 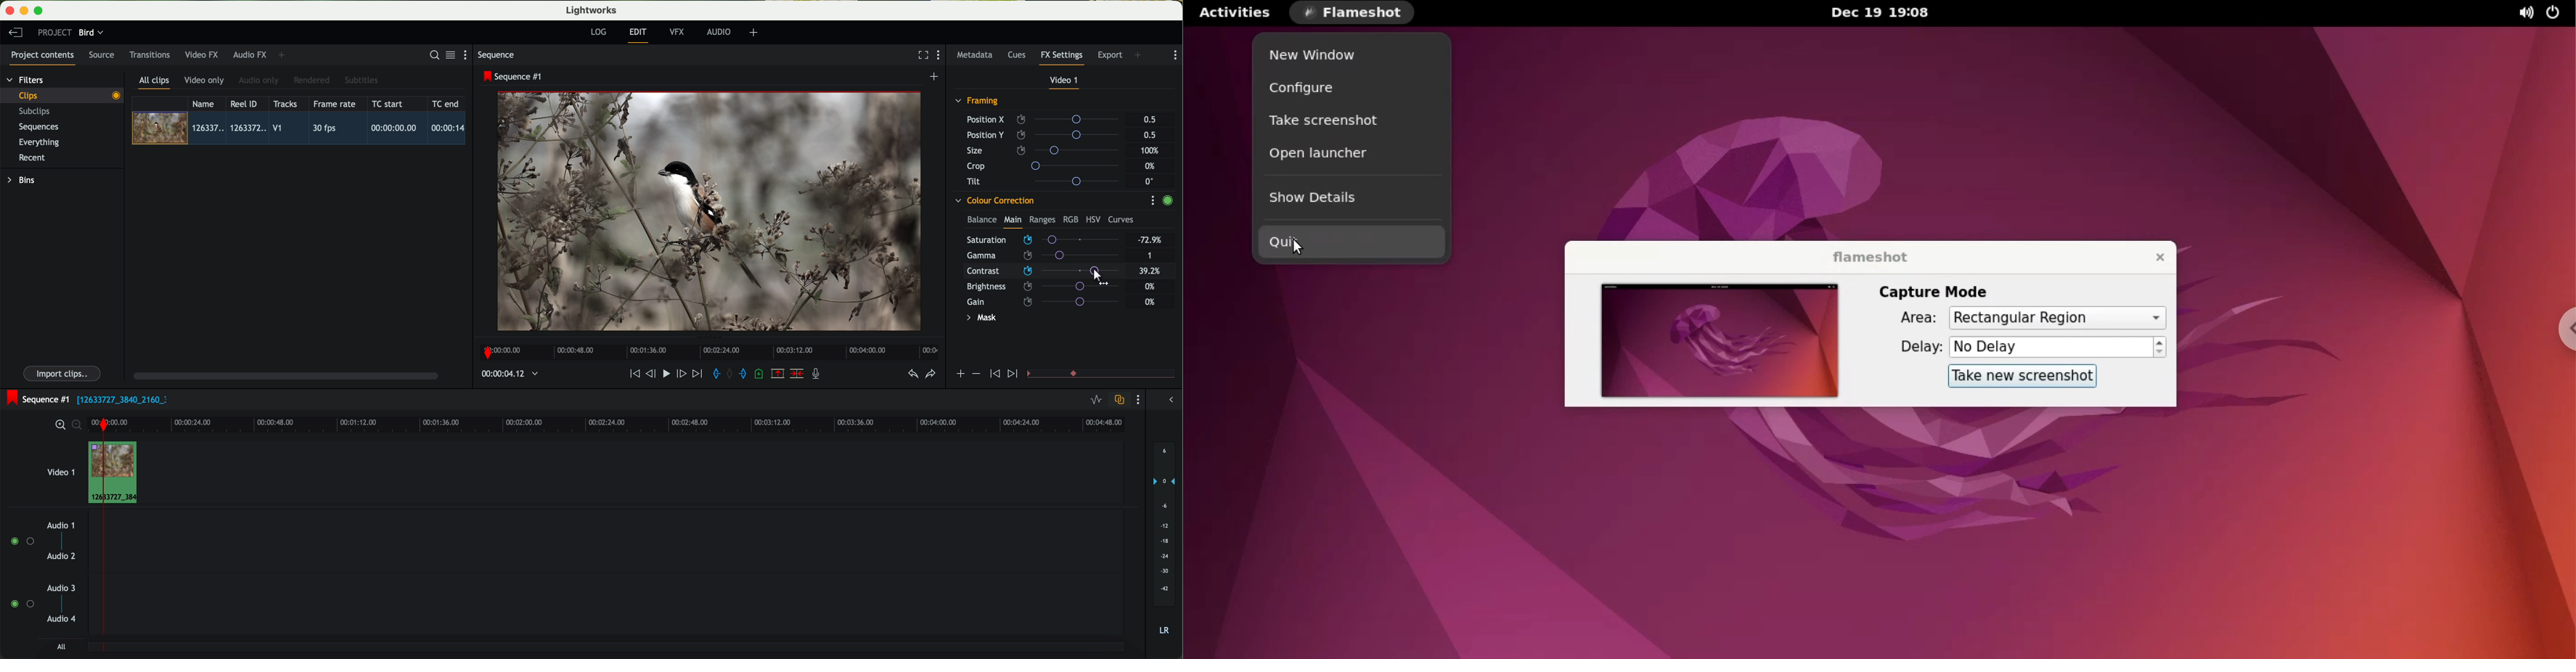 I want to click on applied effect, so click(x=711, y=211).